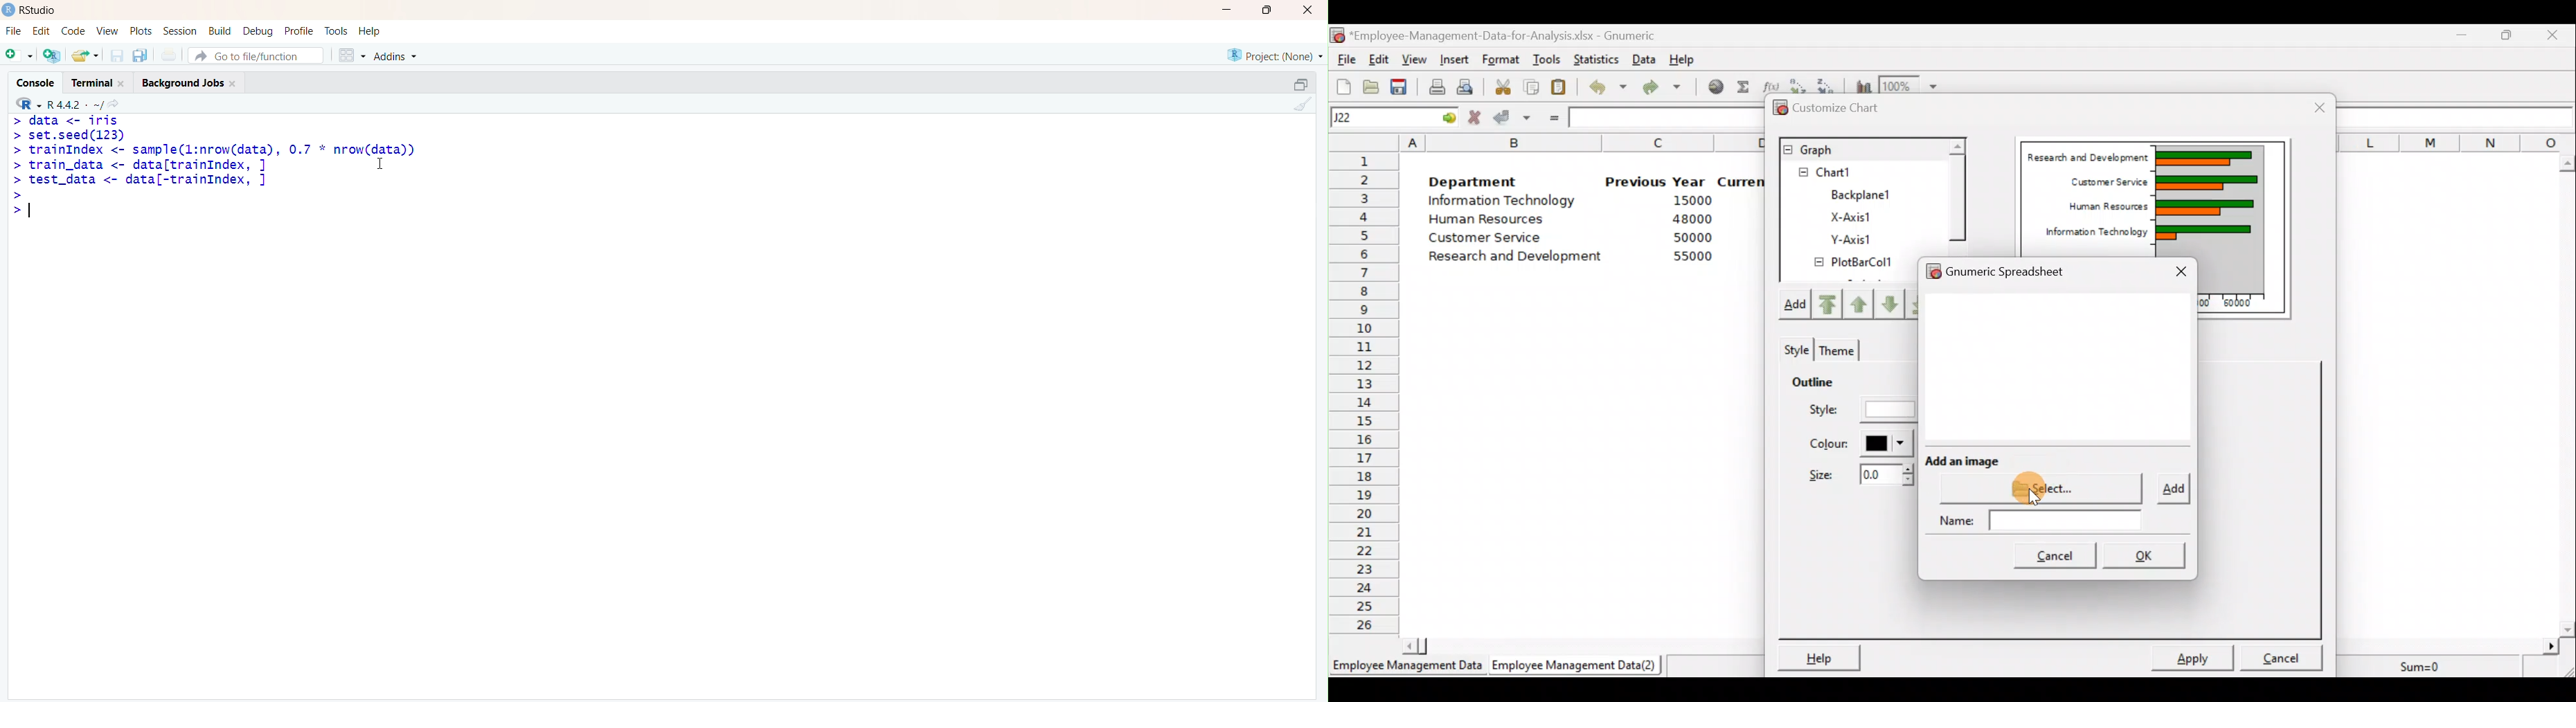 The height and width of the screenshot is (728, 2576). What do you see at coordinates (116, 56) in the screenshot?
I see `Save current document (Ctrl + S)` at bounding box center [116, 56].